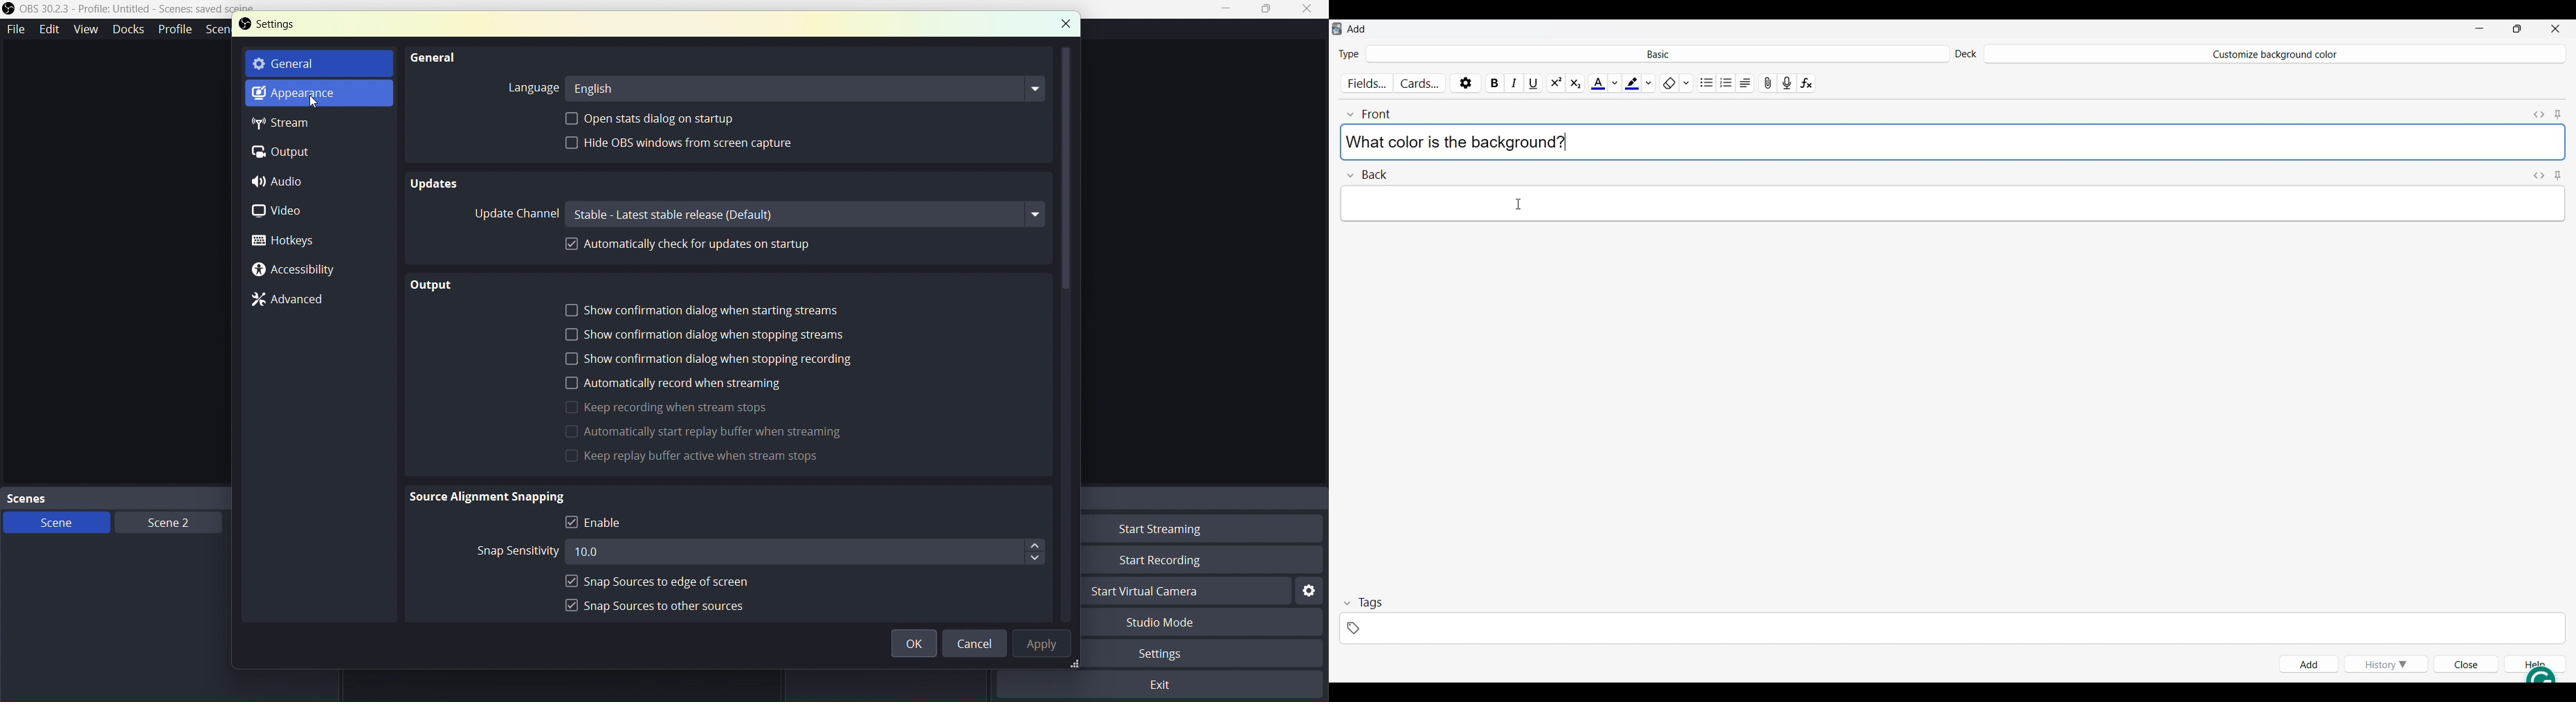  I want to click on , so click(2467, 664).